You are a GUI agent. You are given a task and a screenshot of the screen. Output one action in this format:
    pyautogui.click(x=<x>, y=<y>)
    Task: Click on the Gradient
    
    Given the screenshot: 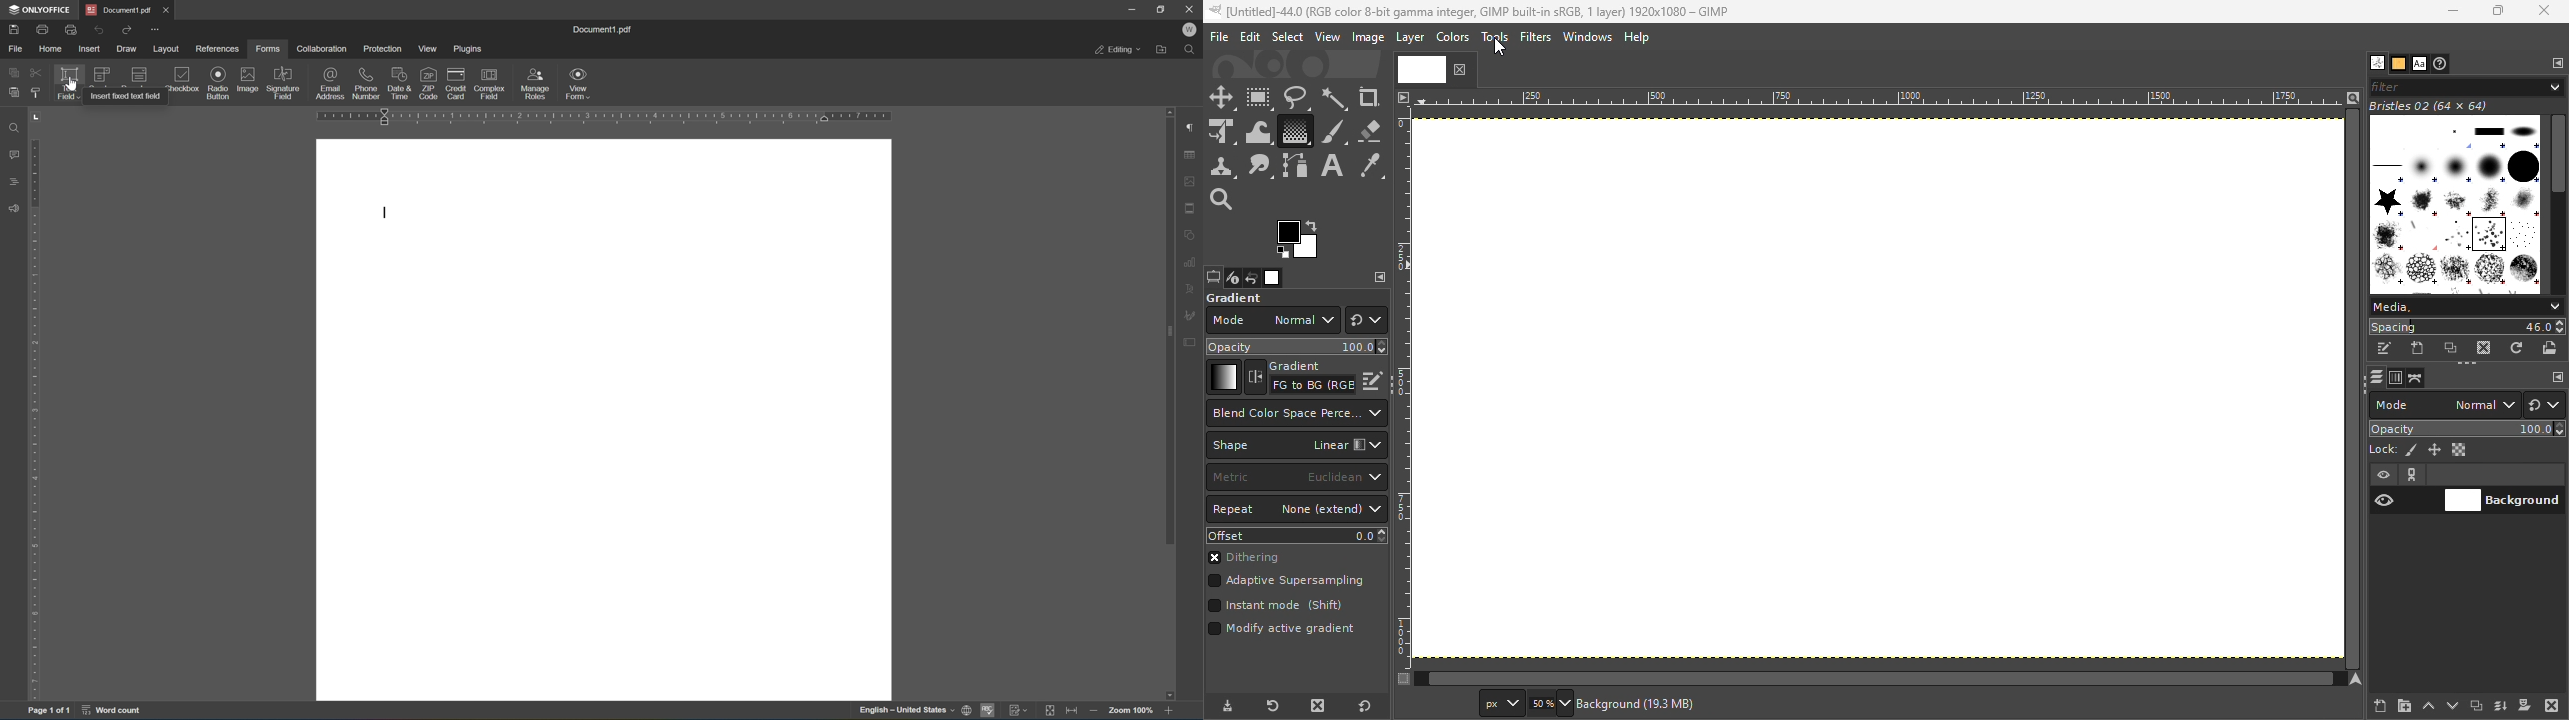 What is the action you would take?
    pyautogui.click(x=1223, y=377)
    